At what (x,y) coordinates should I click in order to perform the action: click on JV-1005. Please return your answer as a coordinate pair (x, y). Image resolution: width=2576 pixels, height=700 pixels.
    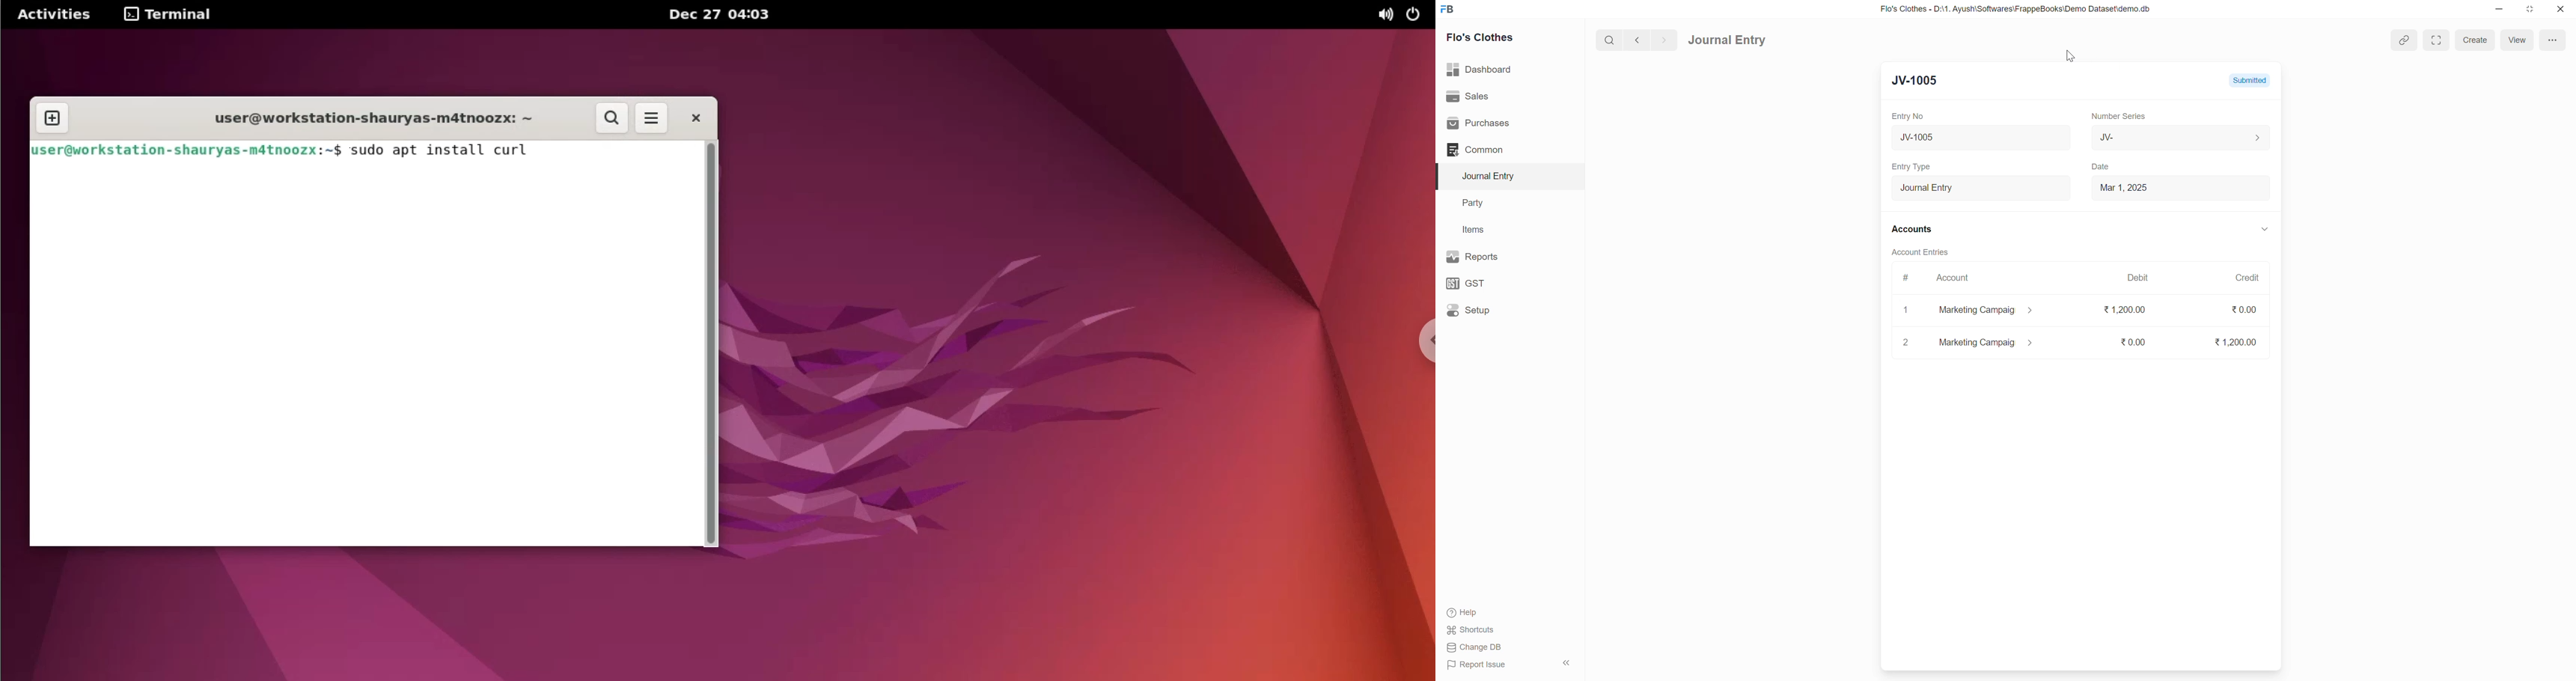
    Looking at the image, I should click on (1921, 79).